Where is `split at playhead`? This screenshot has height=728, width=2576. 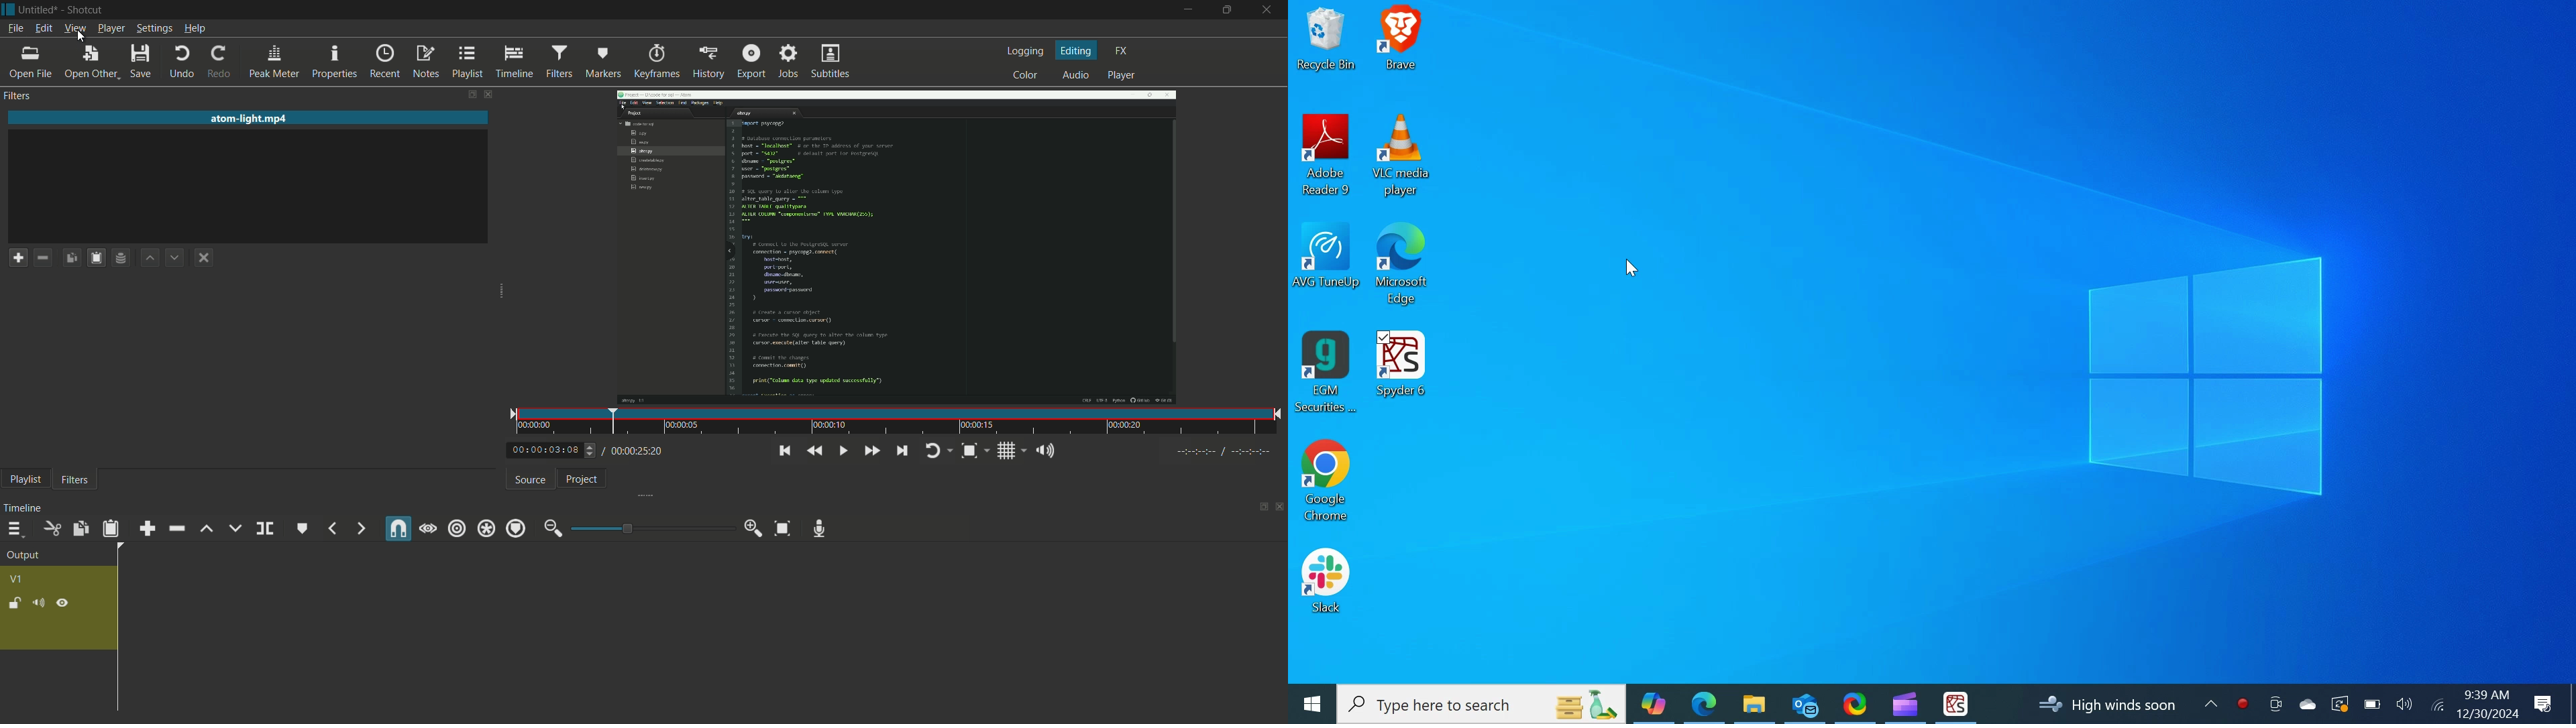 split at playhead is located at coordinates (264, 529).